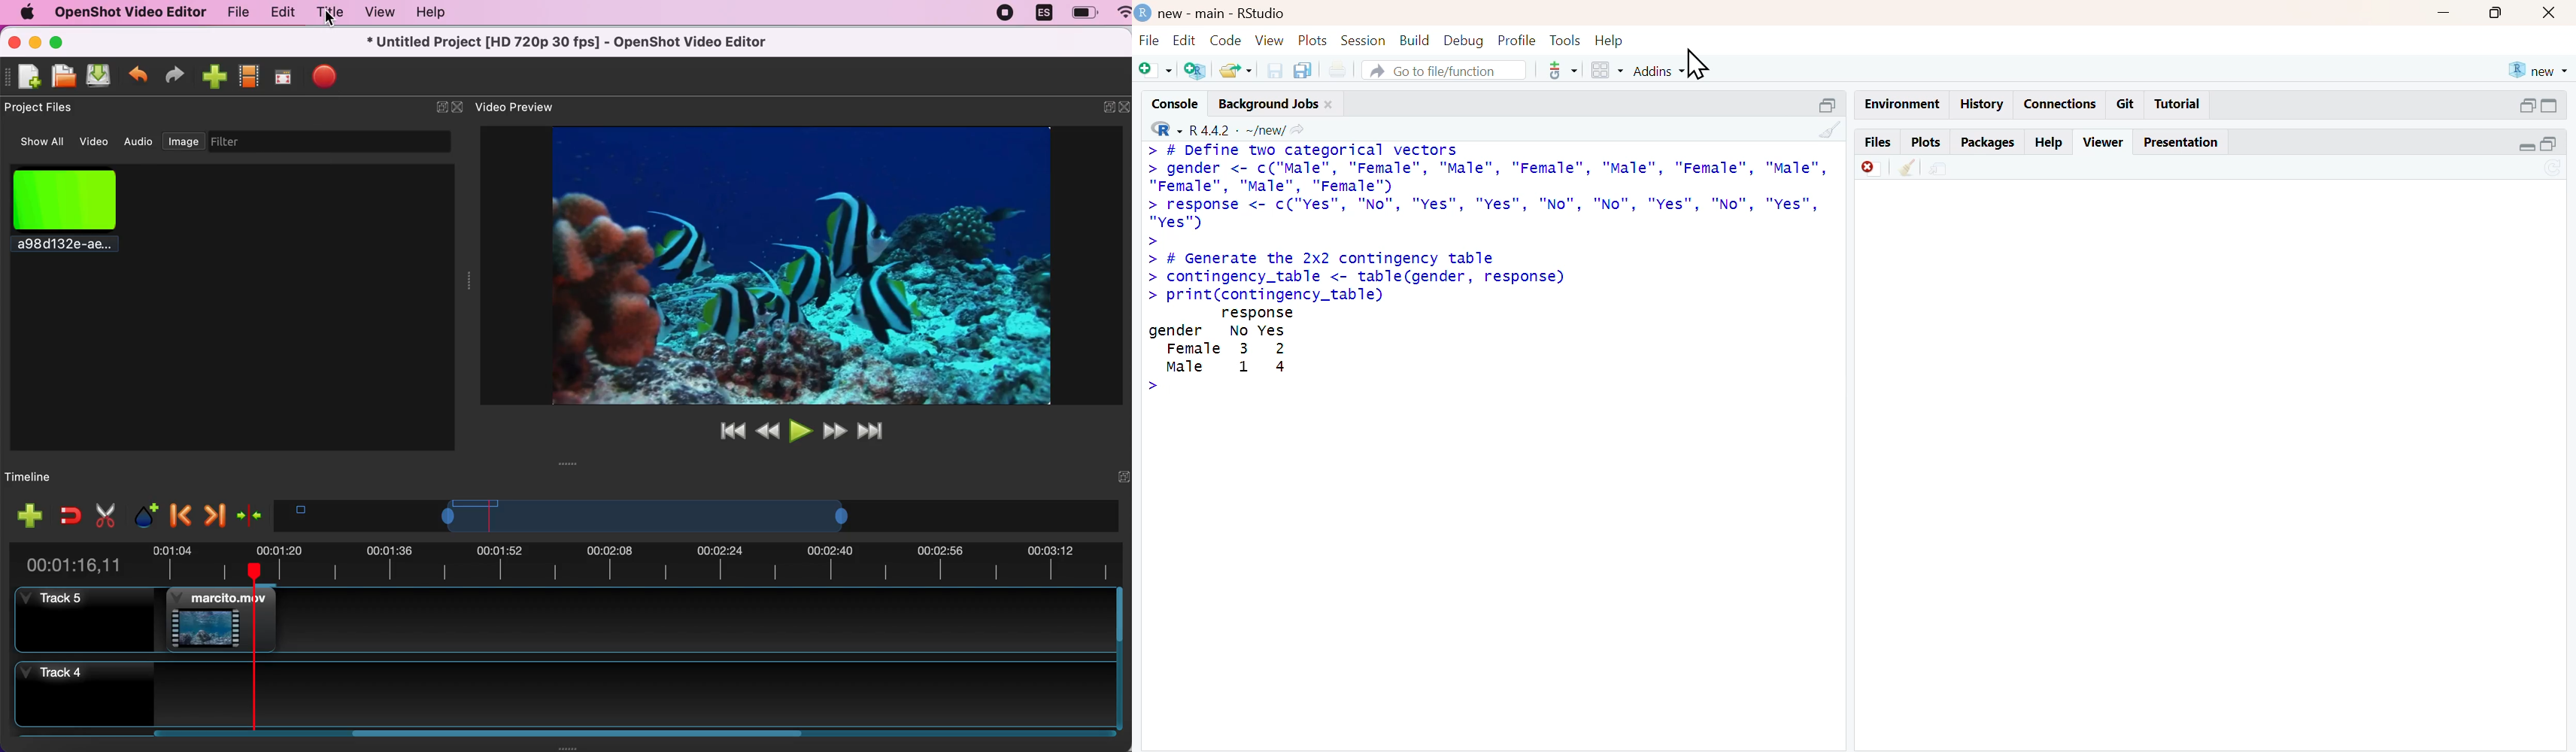 The height and width of the screenshot is (756, 2576). Describe the element at coordinates (1415, 40) in the screenshot. I see `build` at that location.